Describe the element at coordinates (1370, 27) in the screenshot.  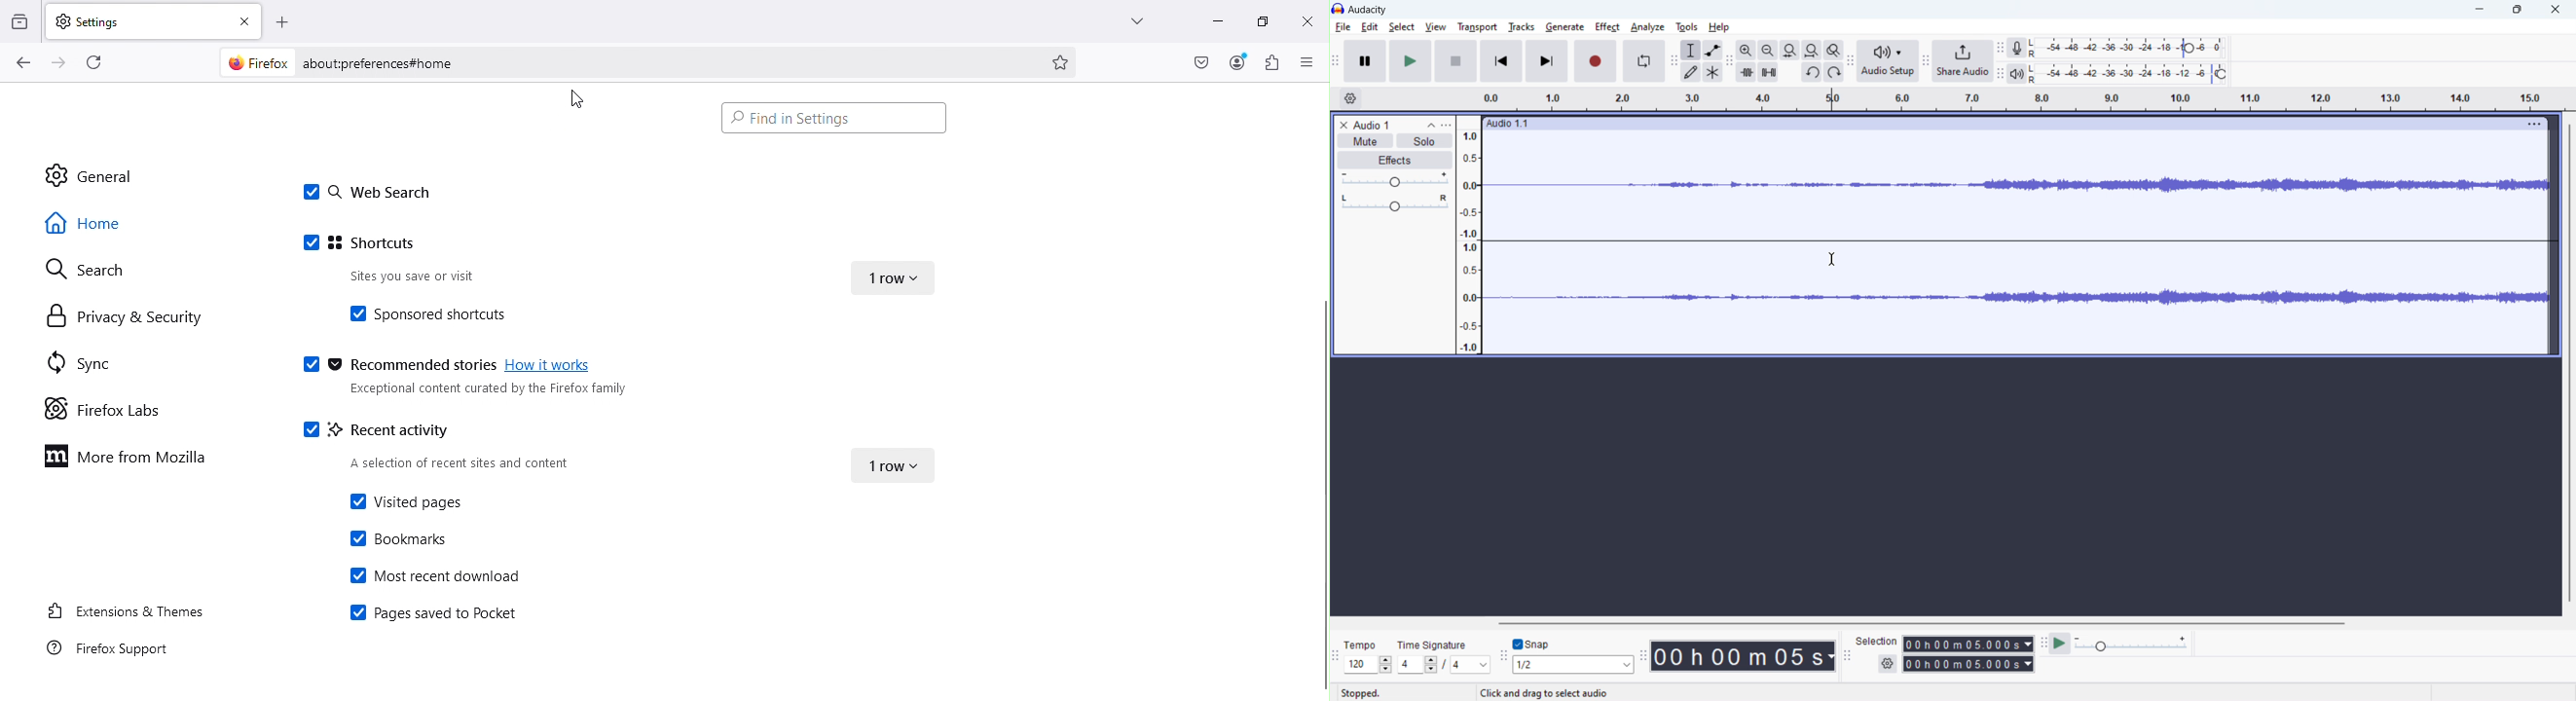
I see `edit` at that location.